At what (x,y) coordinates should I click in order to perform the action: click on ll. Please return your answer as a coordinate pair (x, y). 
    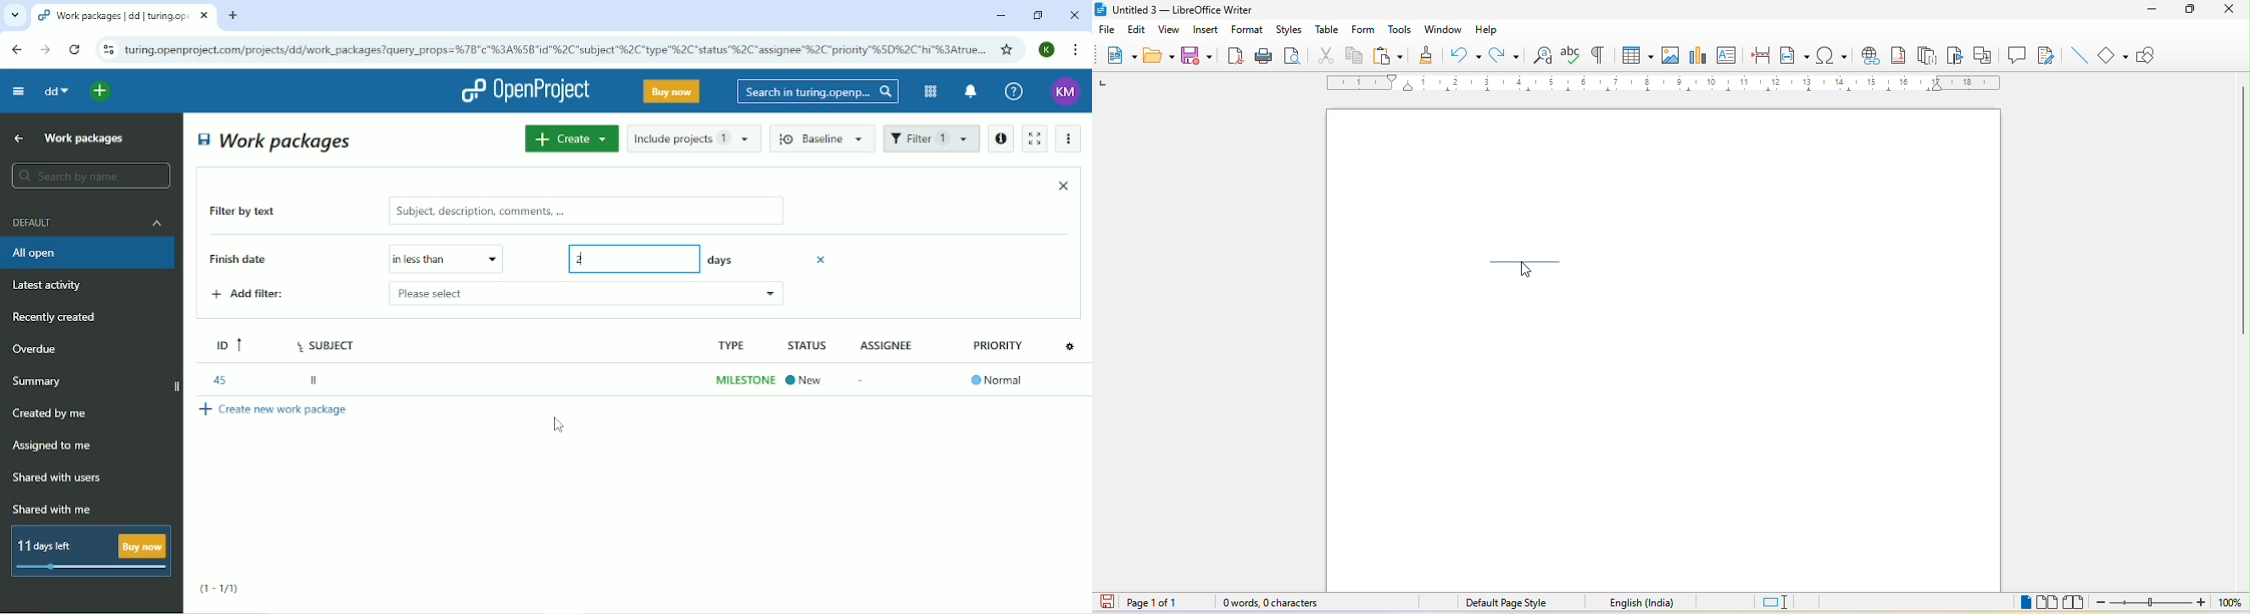
    Looking at the image, I should click on (316, 386).